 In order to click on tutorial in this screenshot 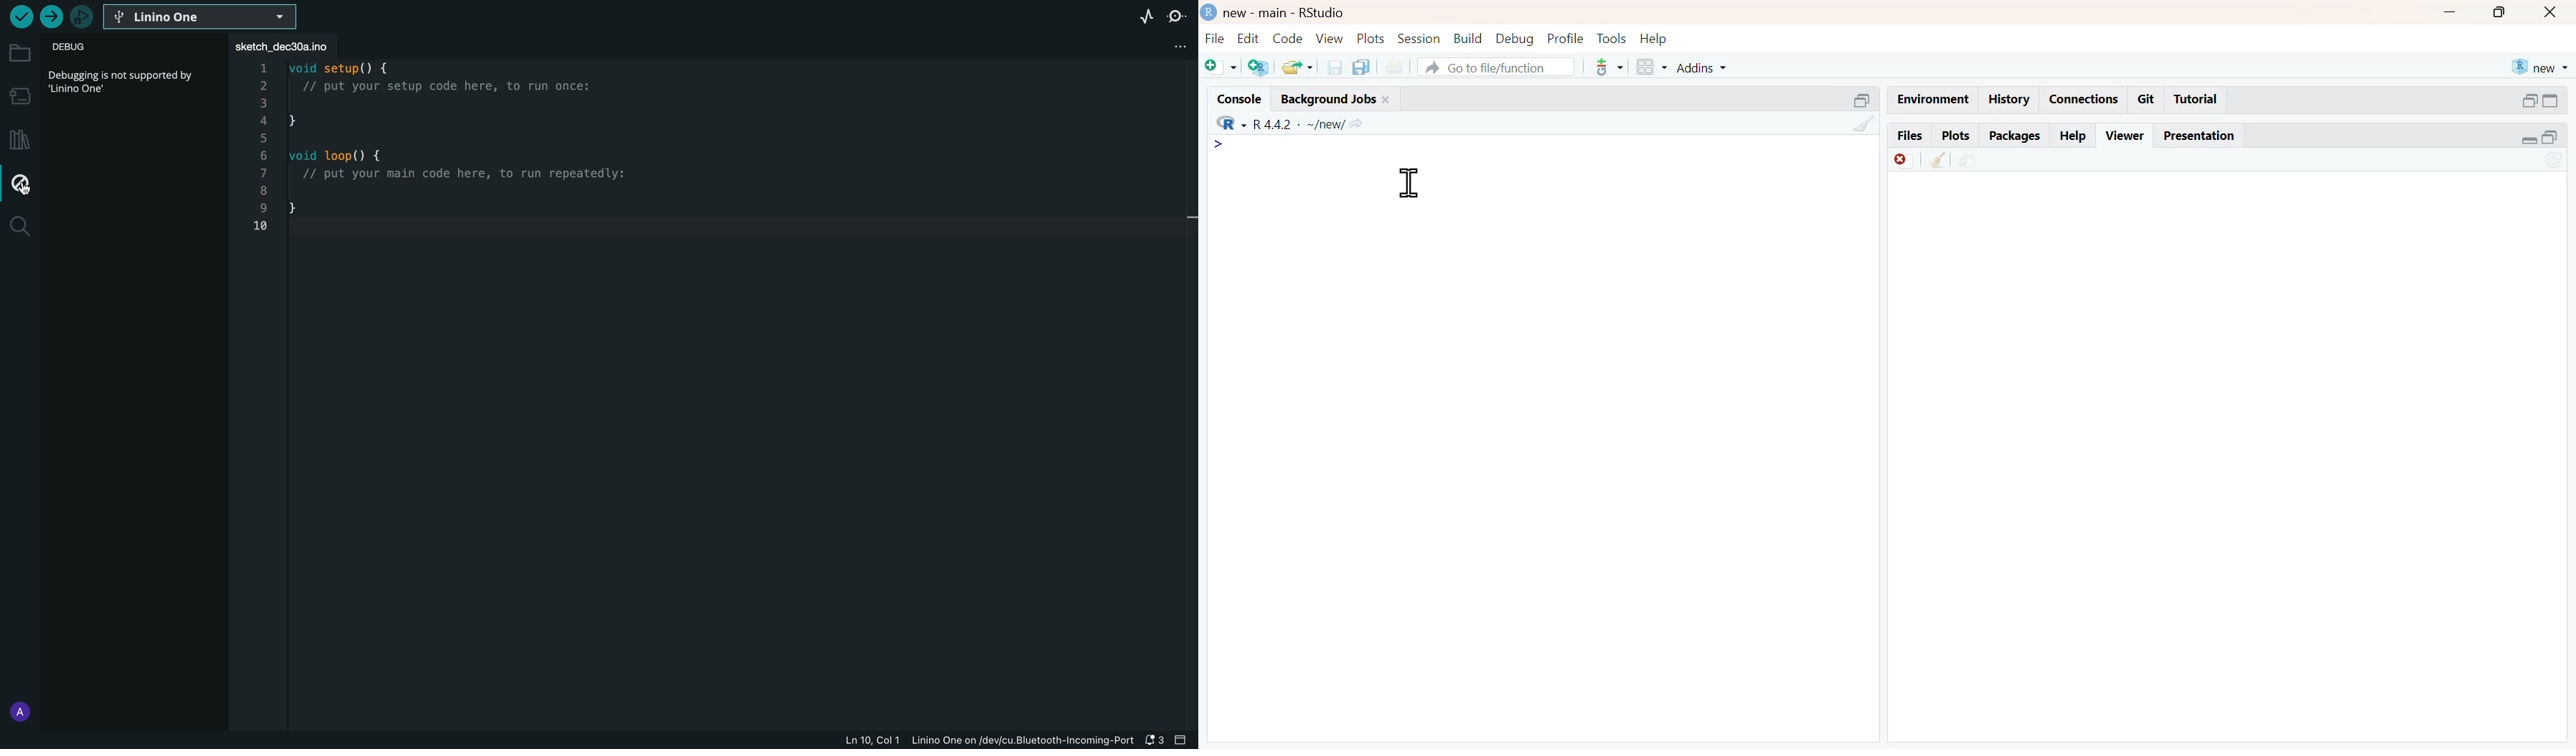, I will do `click(2196, 100)`.